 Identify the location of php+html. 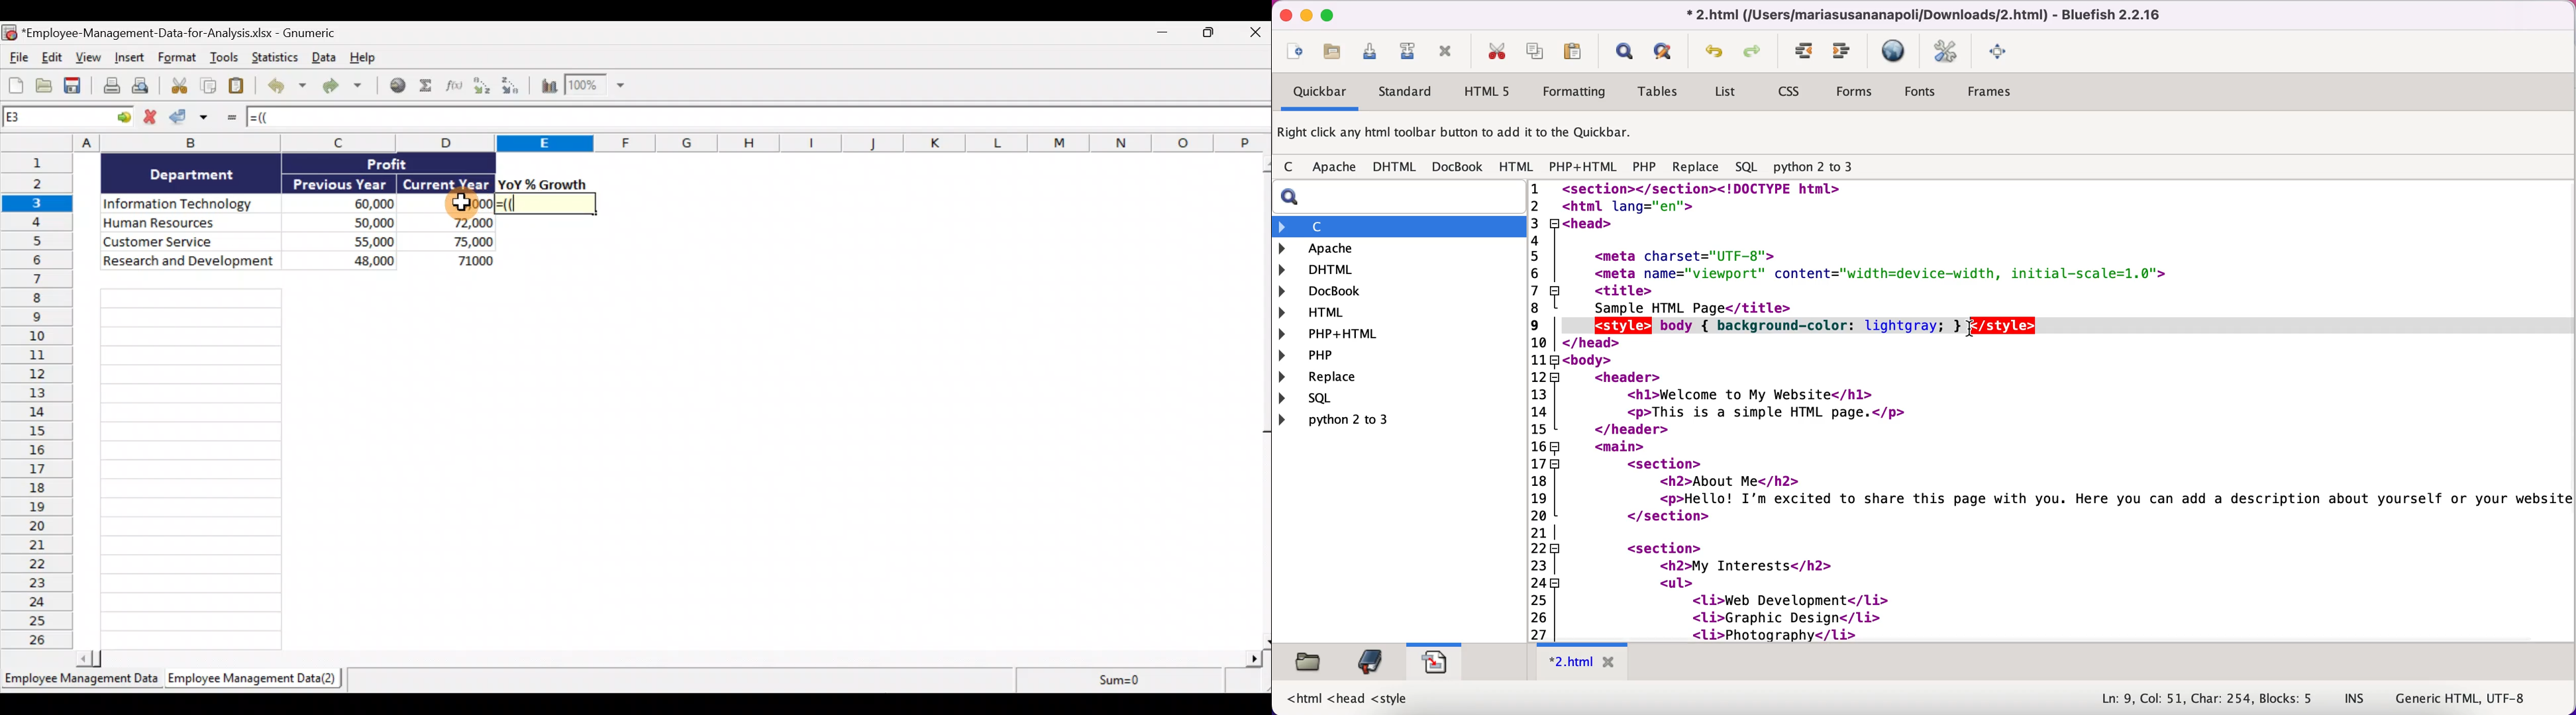
(1585, 168).